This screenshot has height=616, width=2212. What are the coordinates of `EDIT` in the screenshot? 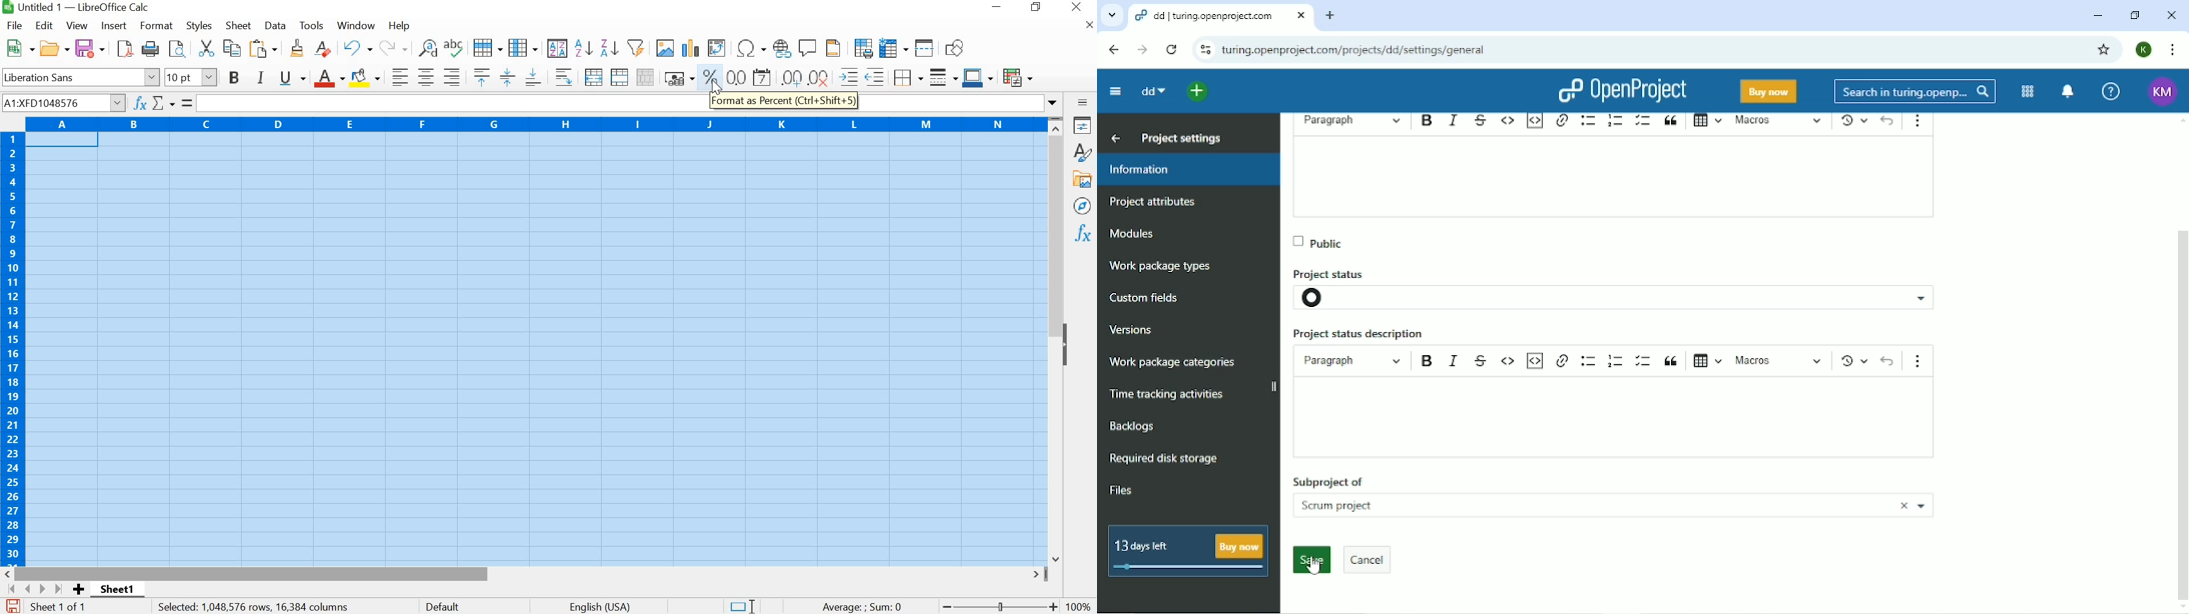 It's located at (46, 25).